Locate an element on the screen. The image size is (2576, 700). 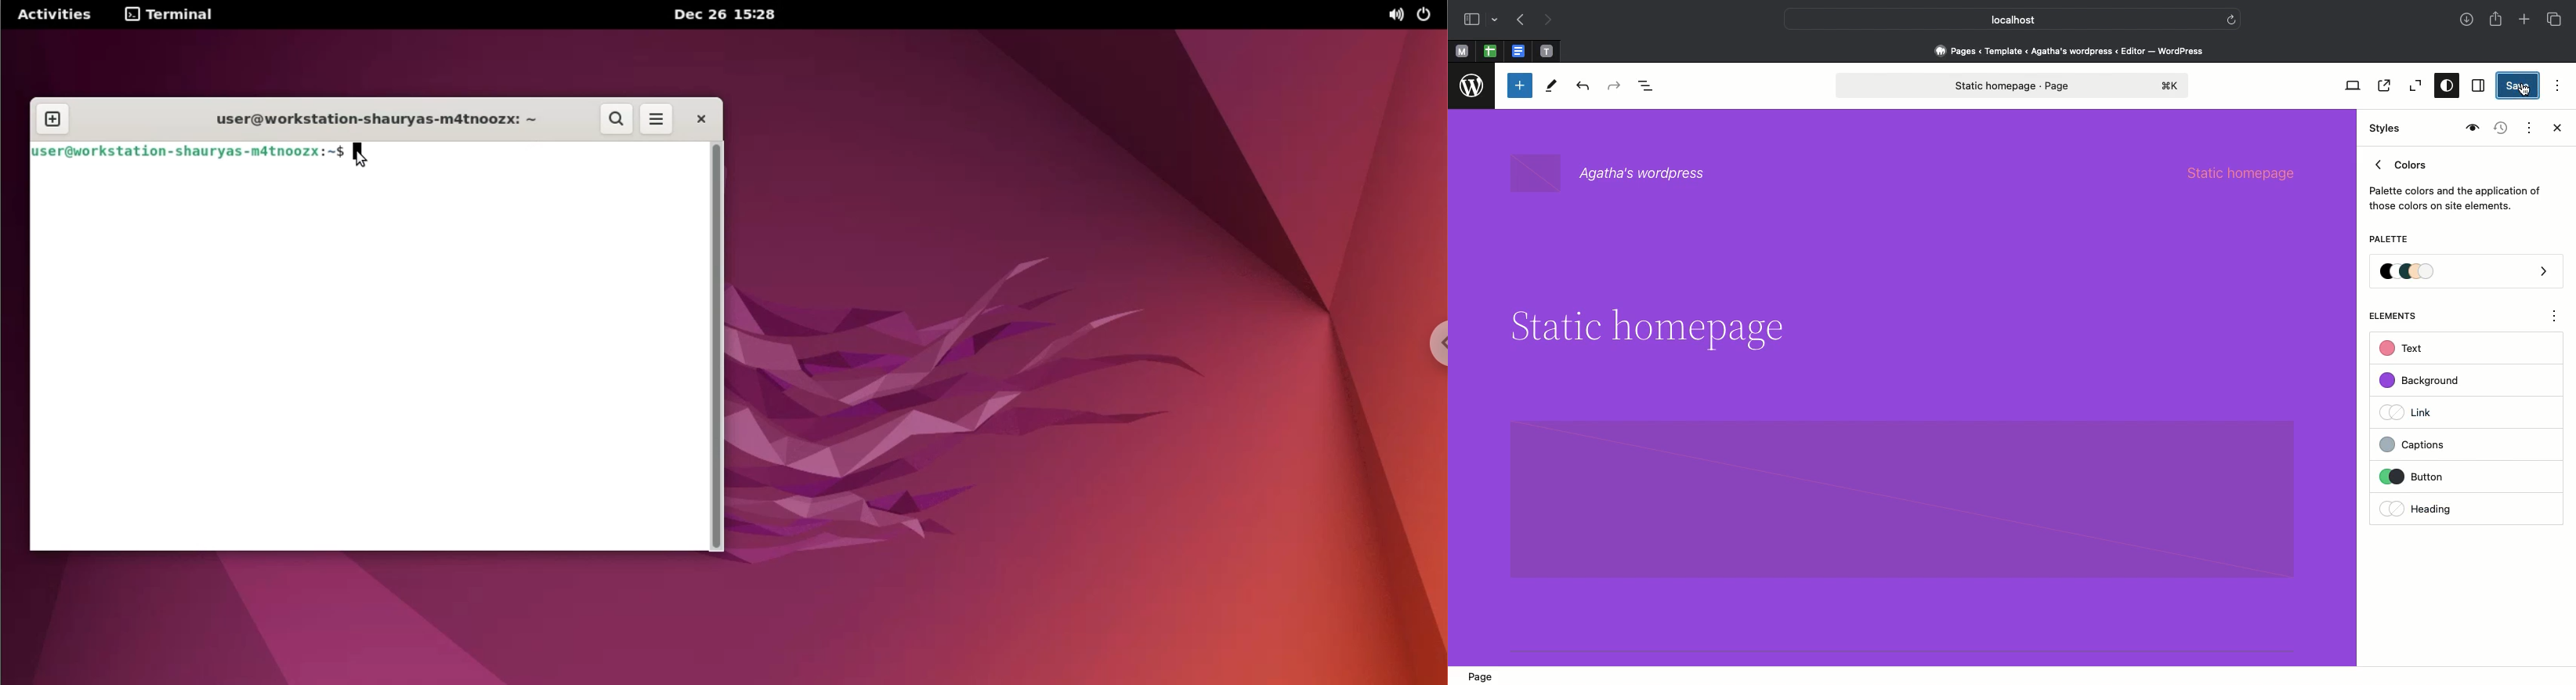
View page is located at coordinates (2382, 85).